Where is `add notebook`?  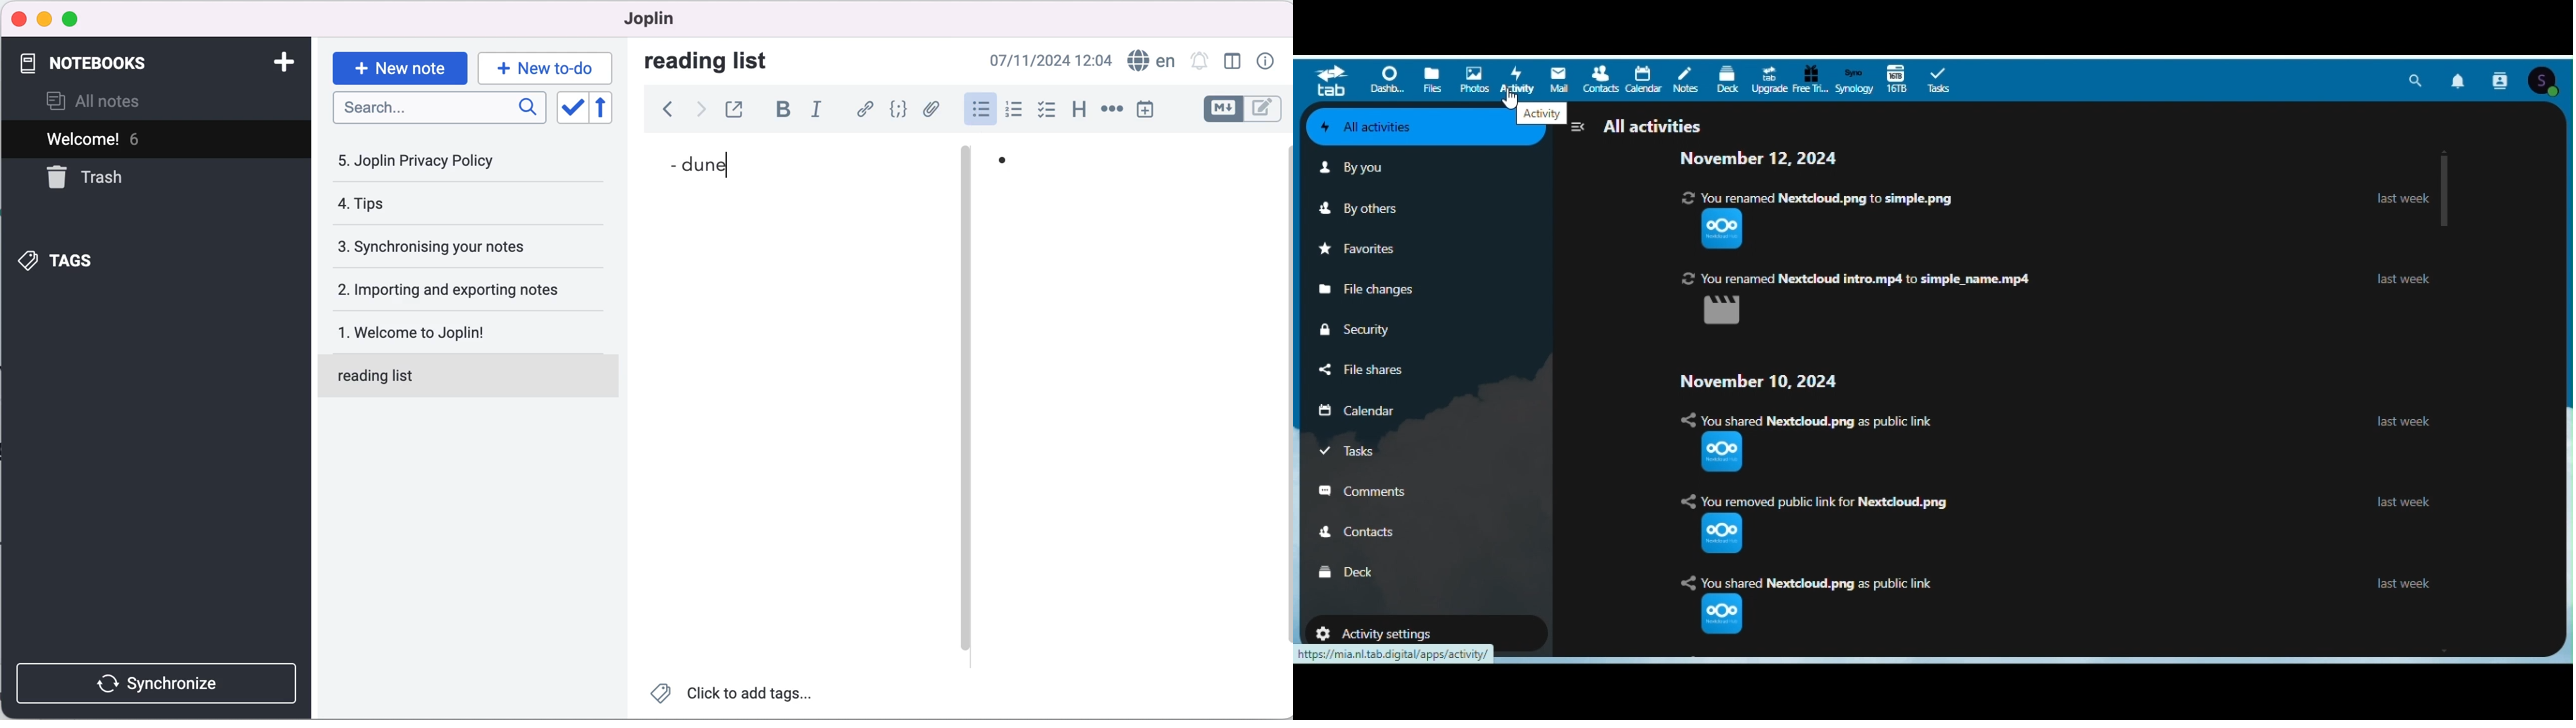
add notebook is located at coordinates (287, 62).